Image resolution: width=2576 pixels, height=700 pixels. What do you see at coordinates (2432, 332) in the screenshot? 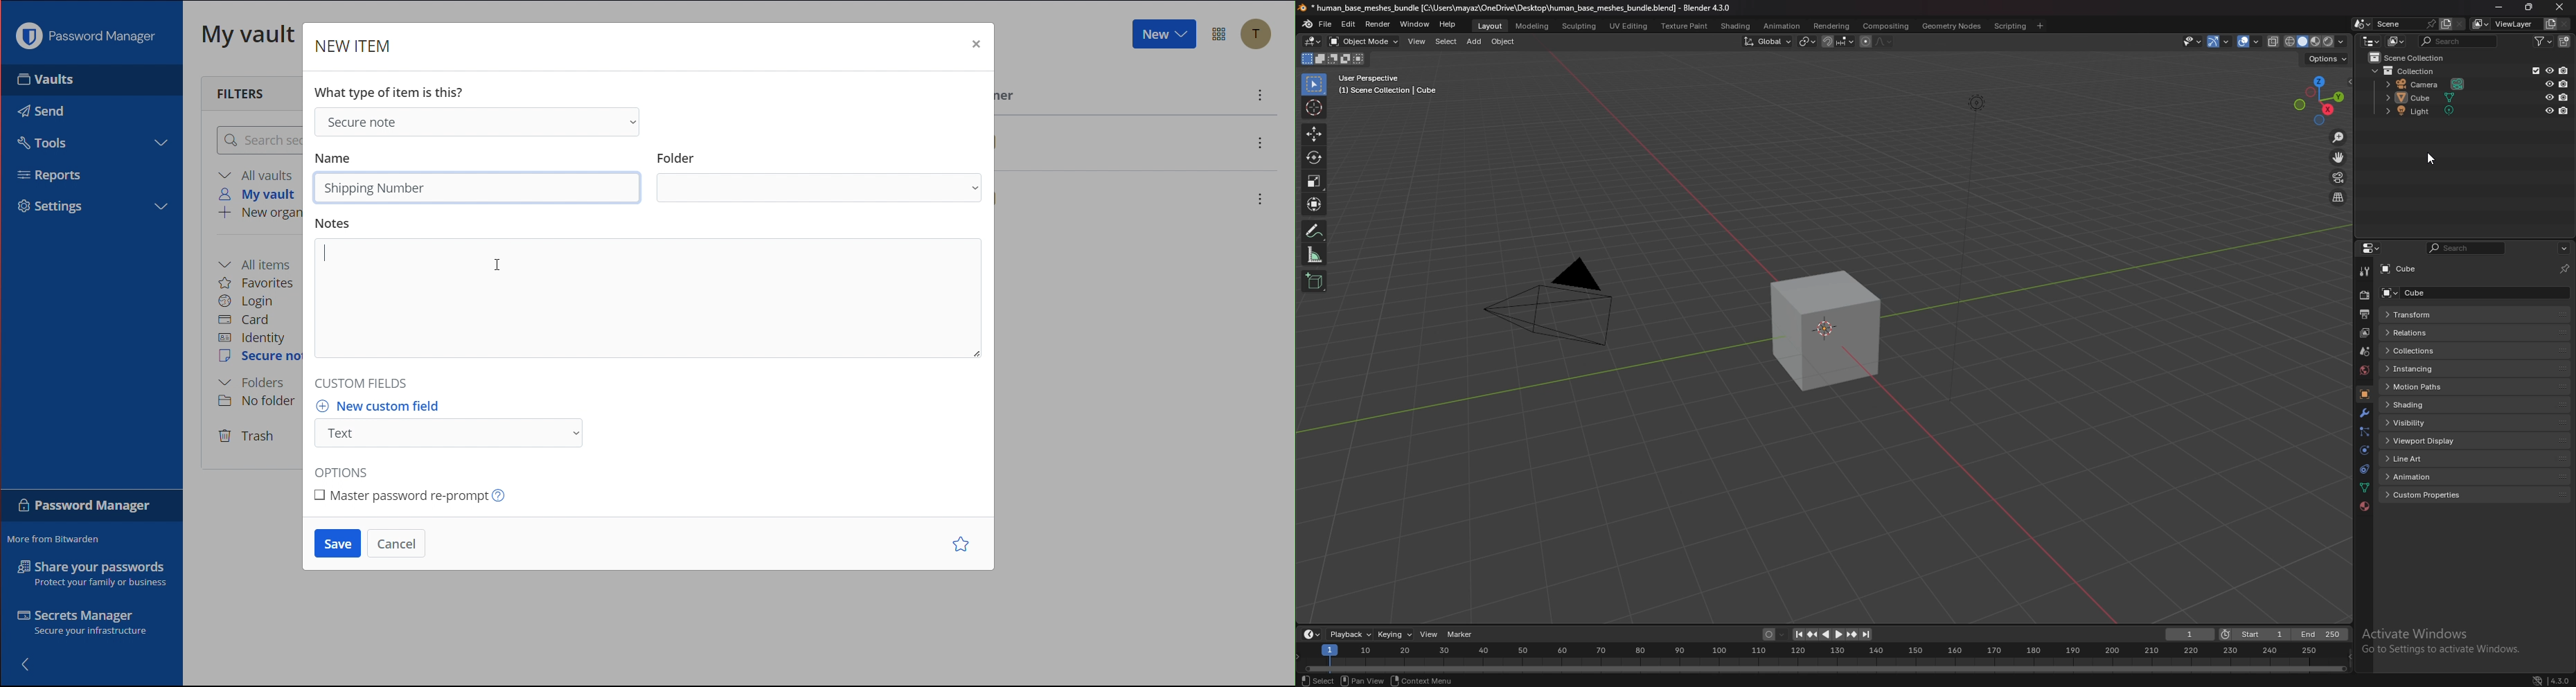
I see `relations` at bounding box center [2432, 332].